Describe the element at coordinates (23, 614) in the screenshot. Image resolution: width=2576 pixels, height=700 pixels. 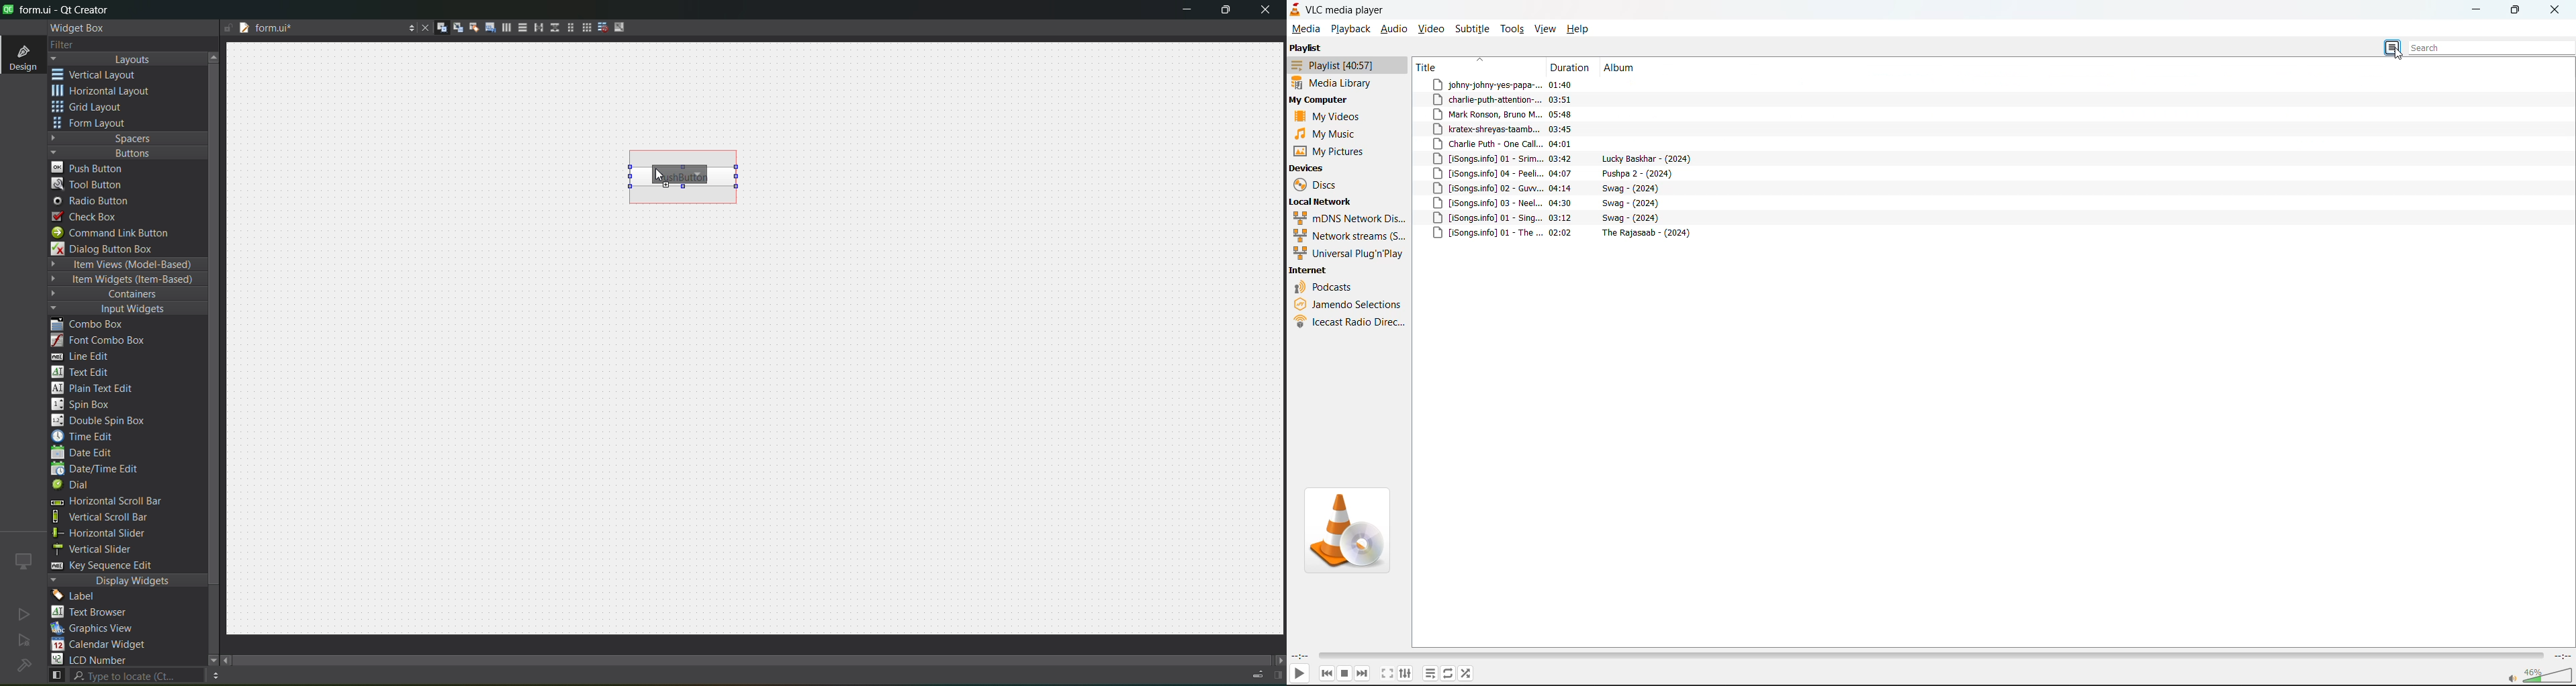
I see `no active project` at that location.